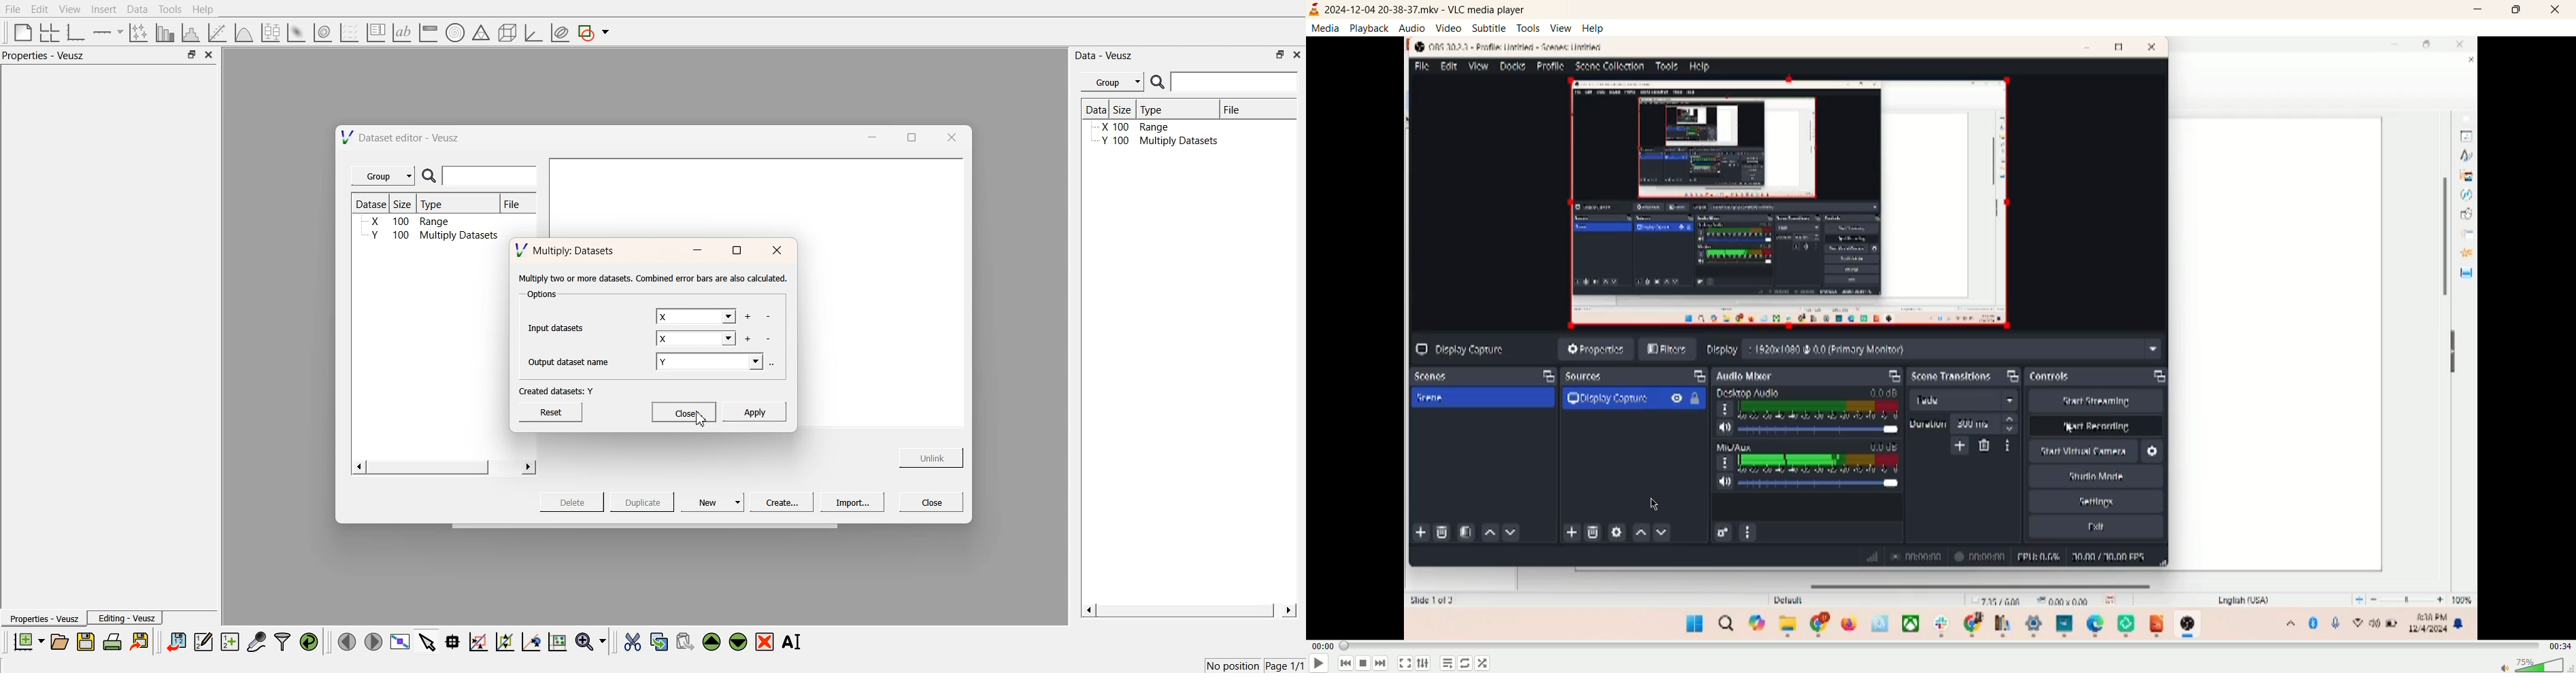 This screenshot has height=700, width=2576. Describe the element at coordinates (1159, 82) in the screenshot. I see `search icon` at that location.